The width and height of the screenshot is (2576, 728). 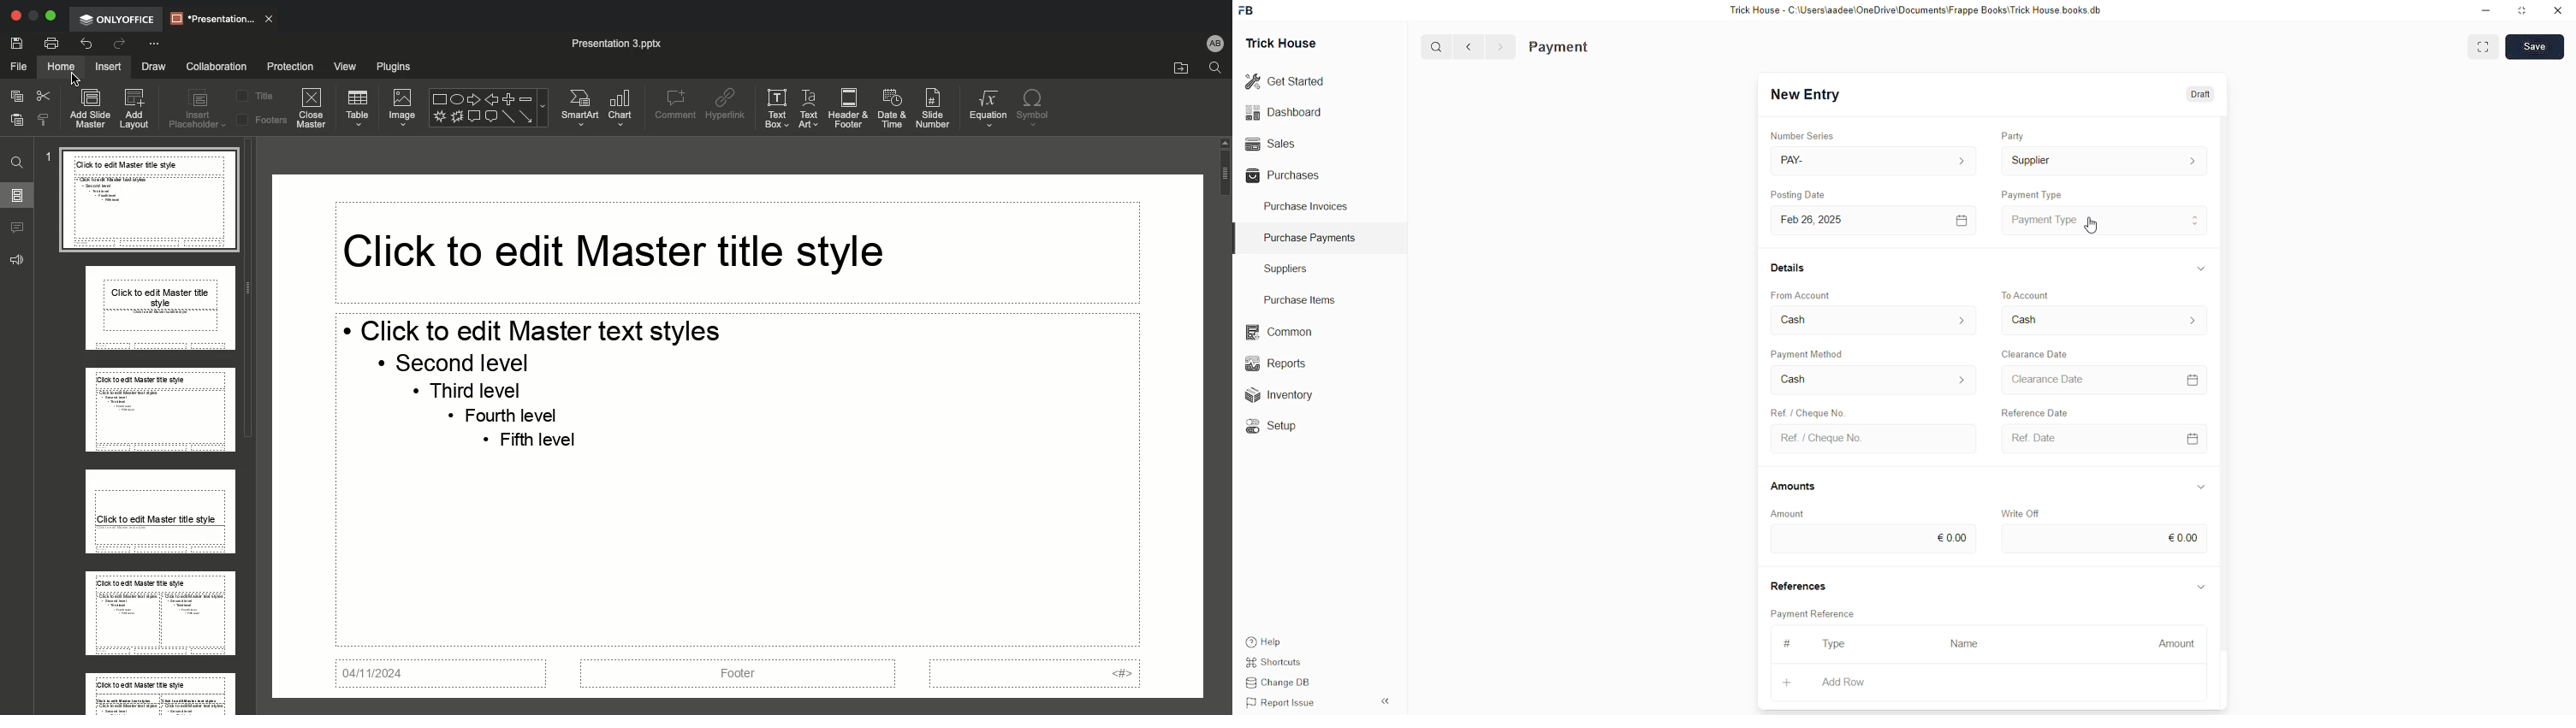 I want to click on Posting Date, so click(x=1809, y=192).